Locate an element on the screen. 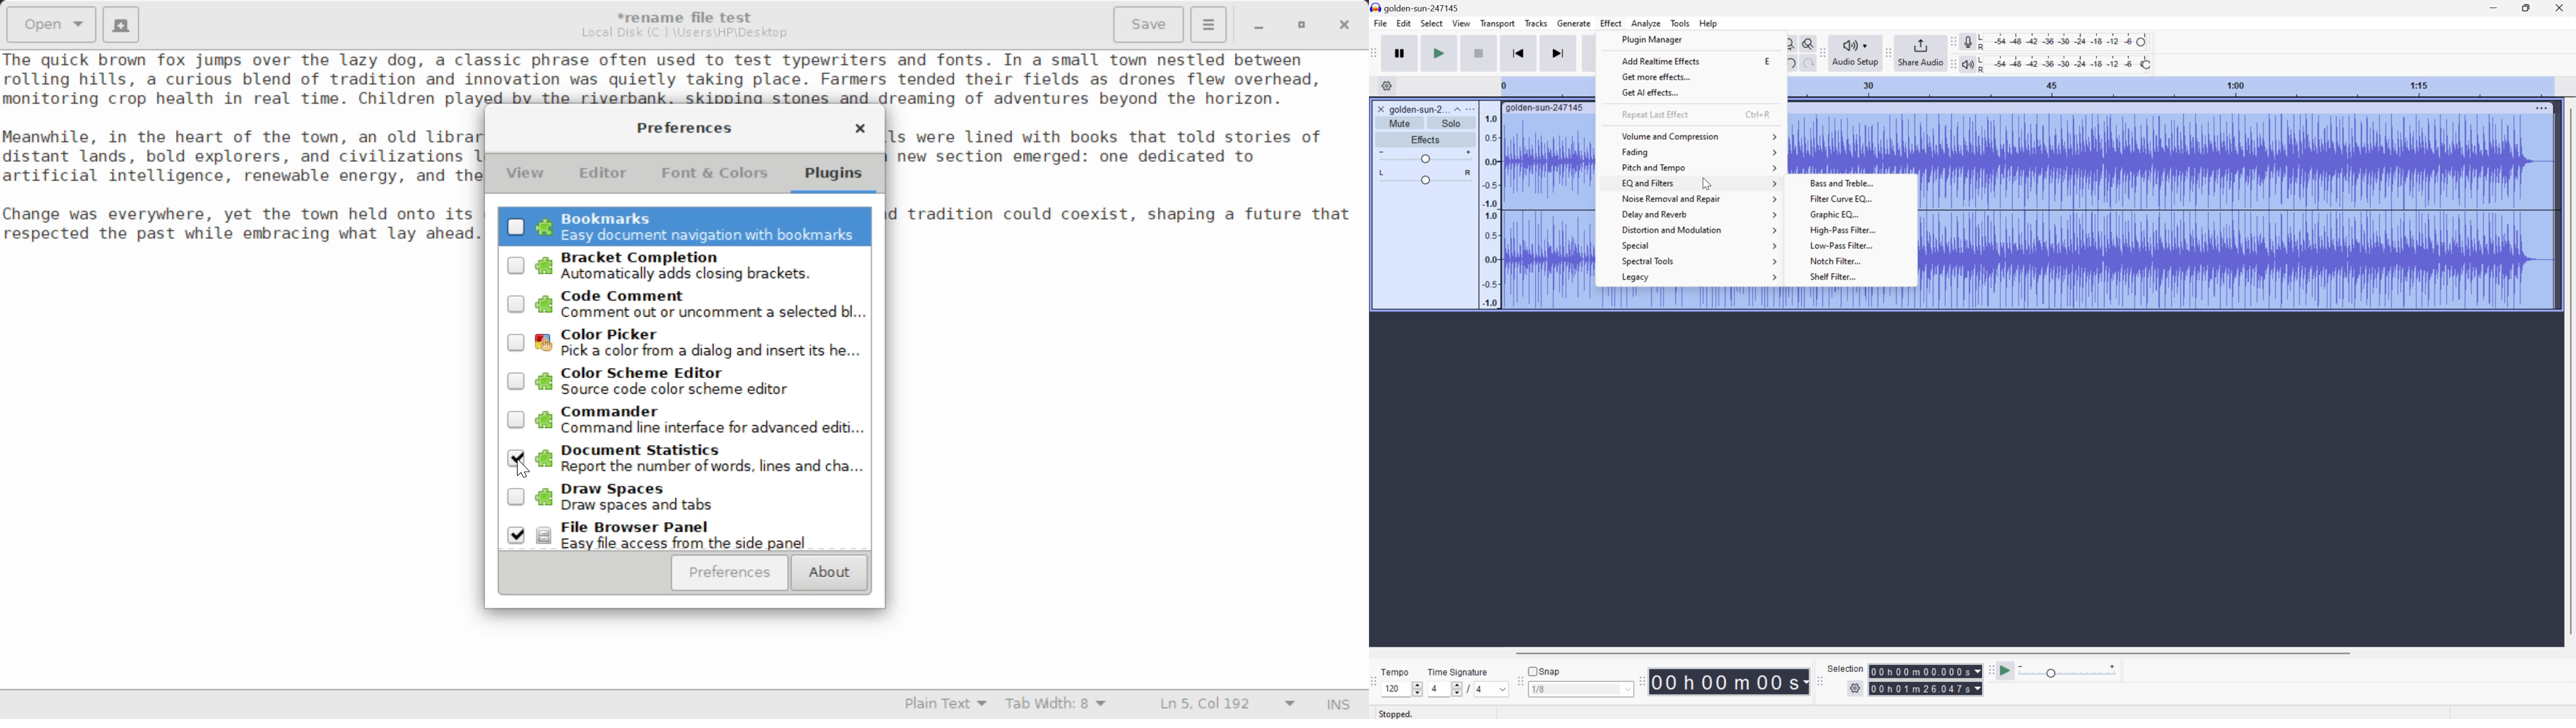 Image resolution: width=2576 pixels, height=728 pixels. Legacy is located at coordinates (1697, 277).